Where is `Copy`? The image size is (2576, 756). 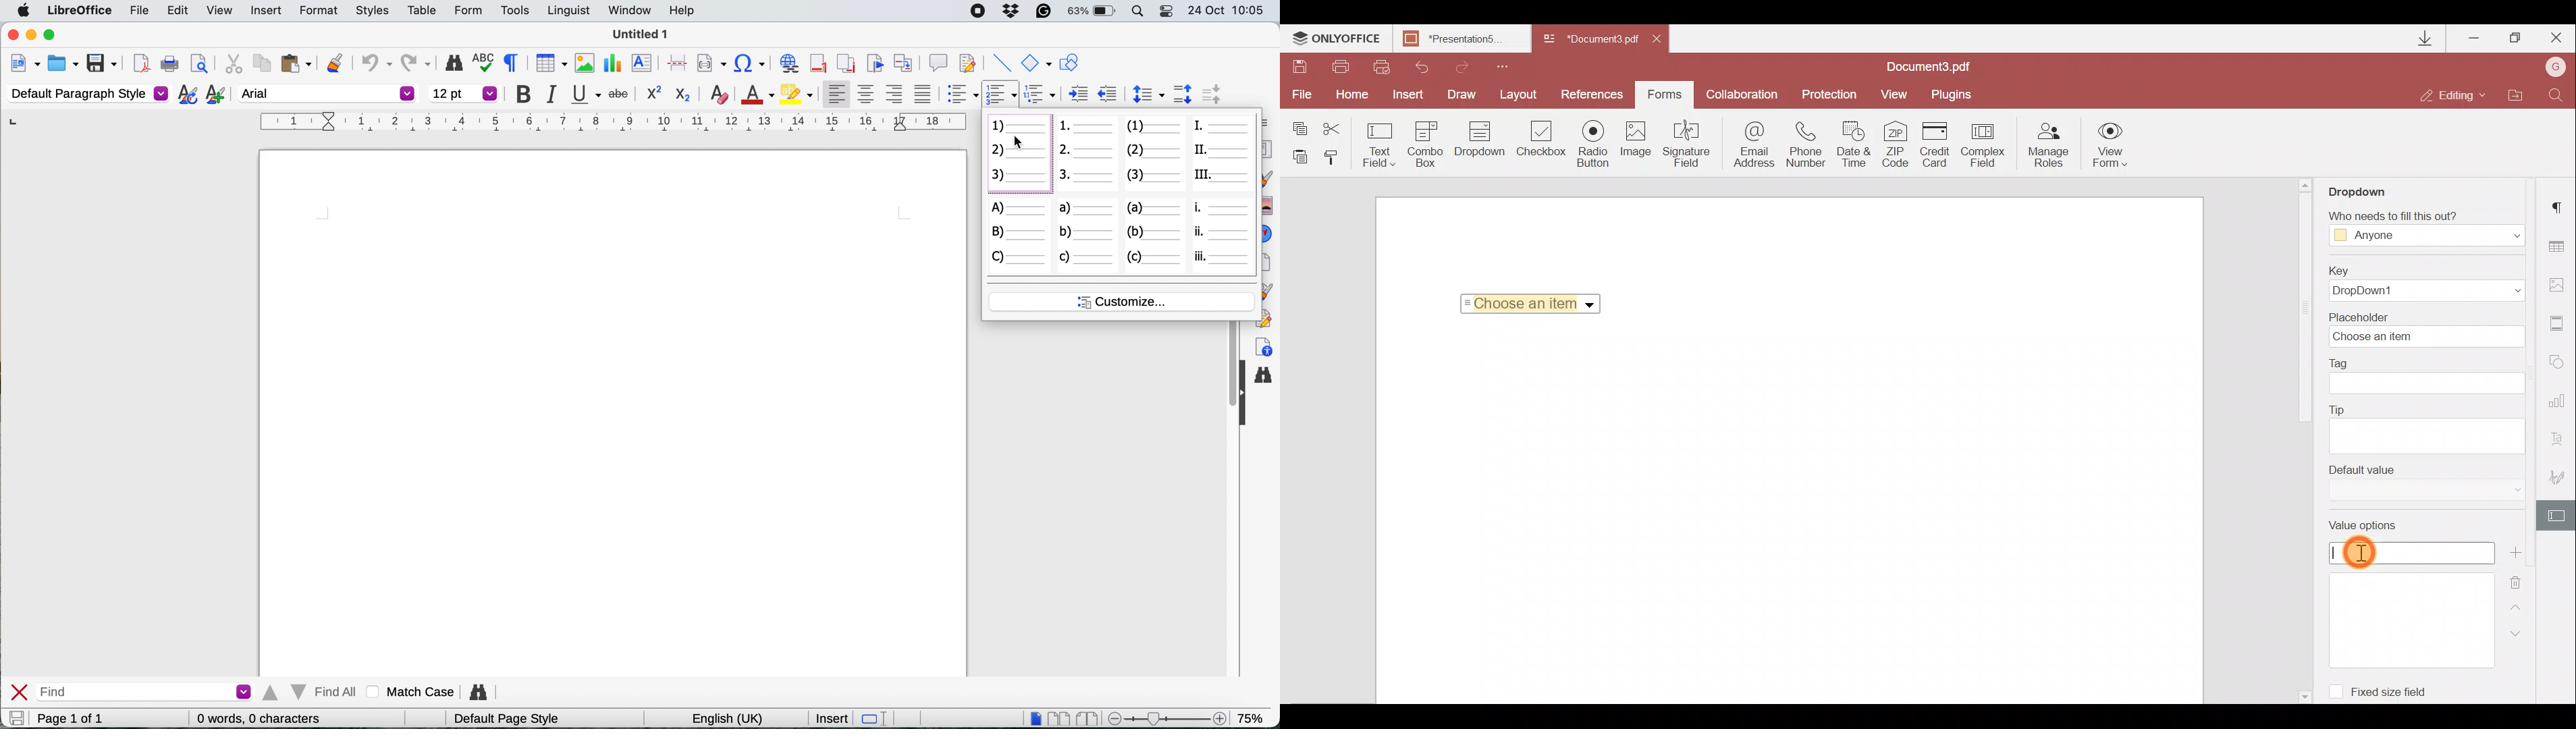 Copy is located at coordinates (1299, 126).